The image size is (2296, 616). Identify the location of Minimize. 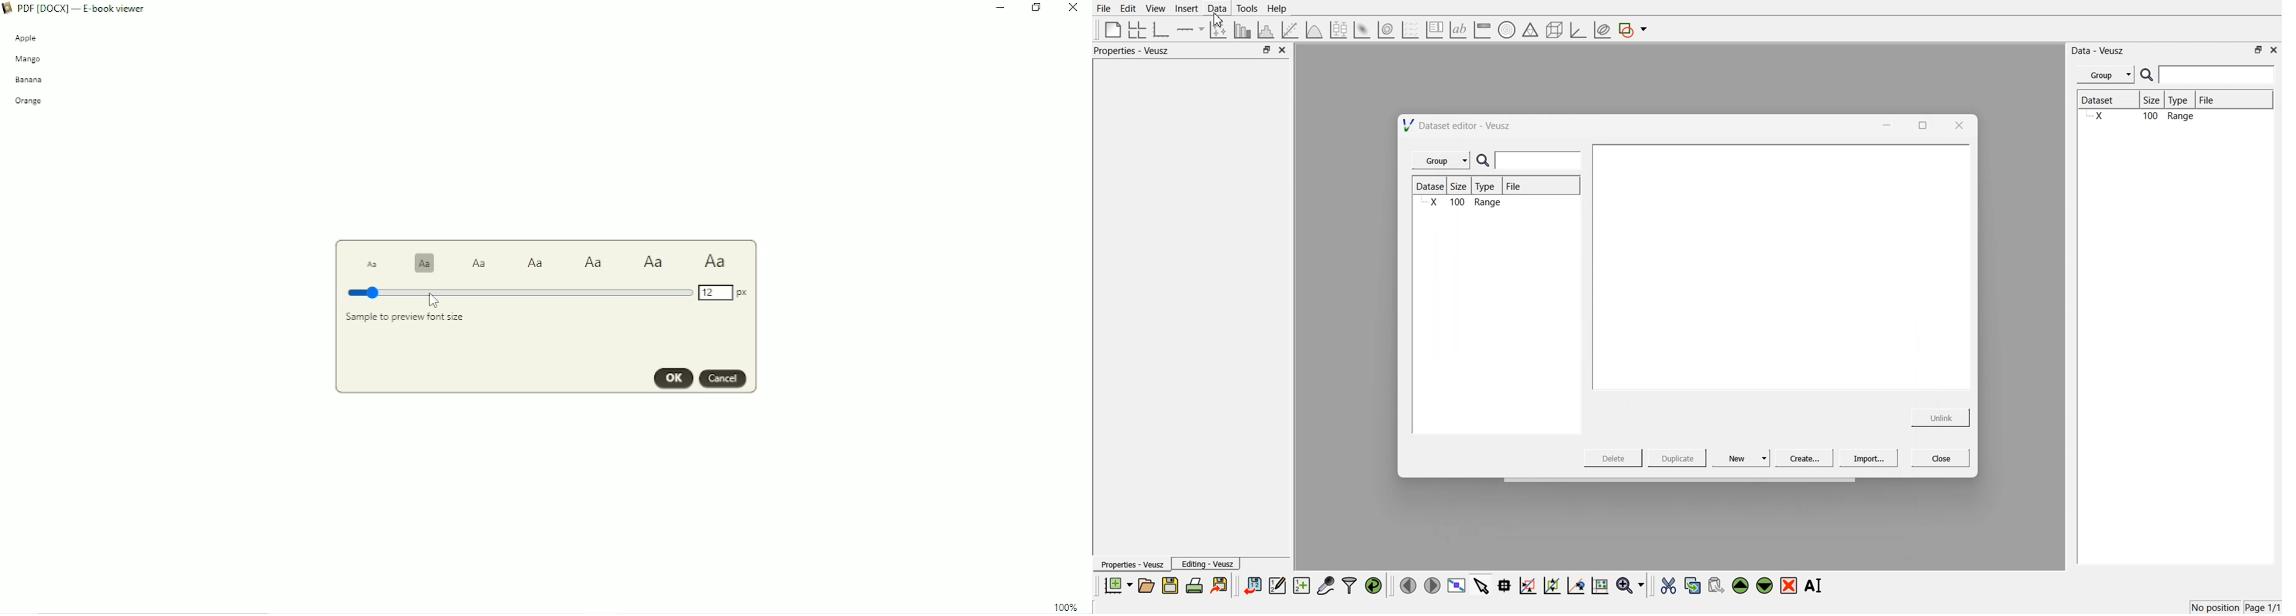
(1001, 9).